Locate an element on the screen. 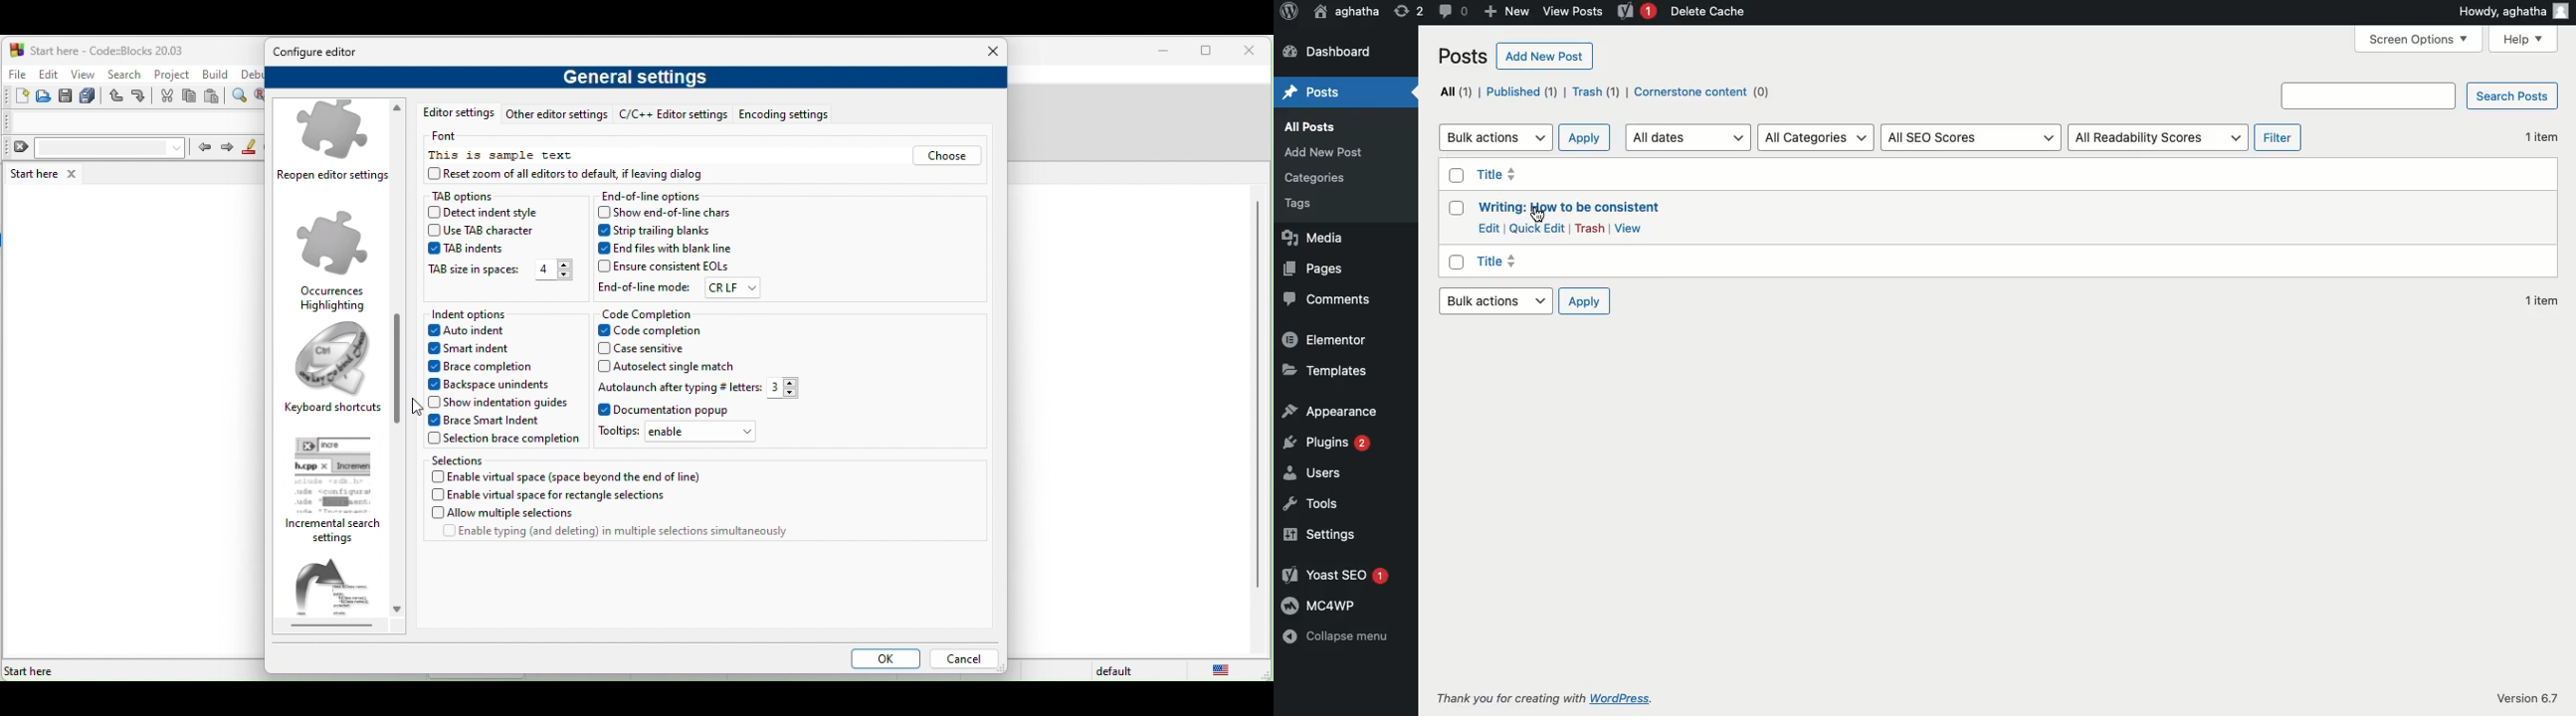 The image size is (2576, 728). enable typing (and deleting) in multiple selections simultaneously is located at coordinates (615, 535).